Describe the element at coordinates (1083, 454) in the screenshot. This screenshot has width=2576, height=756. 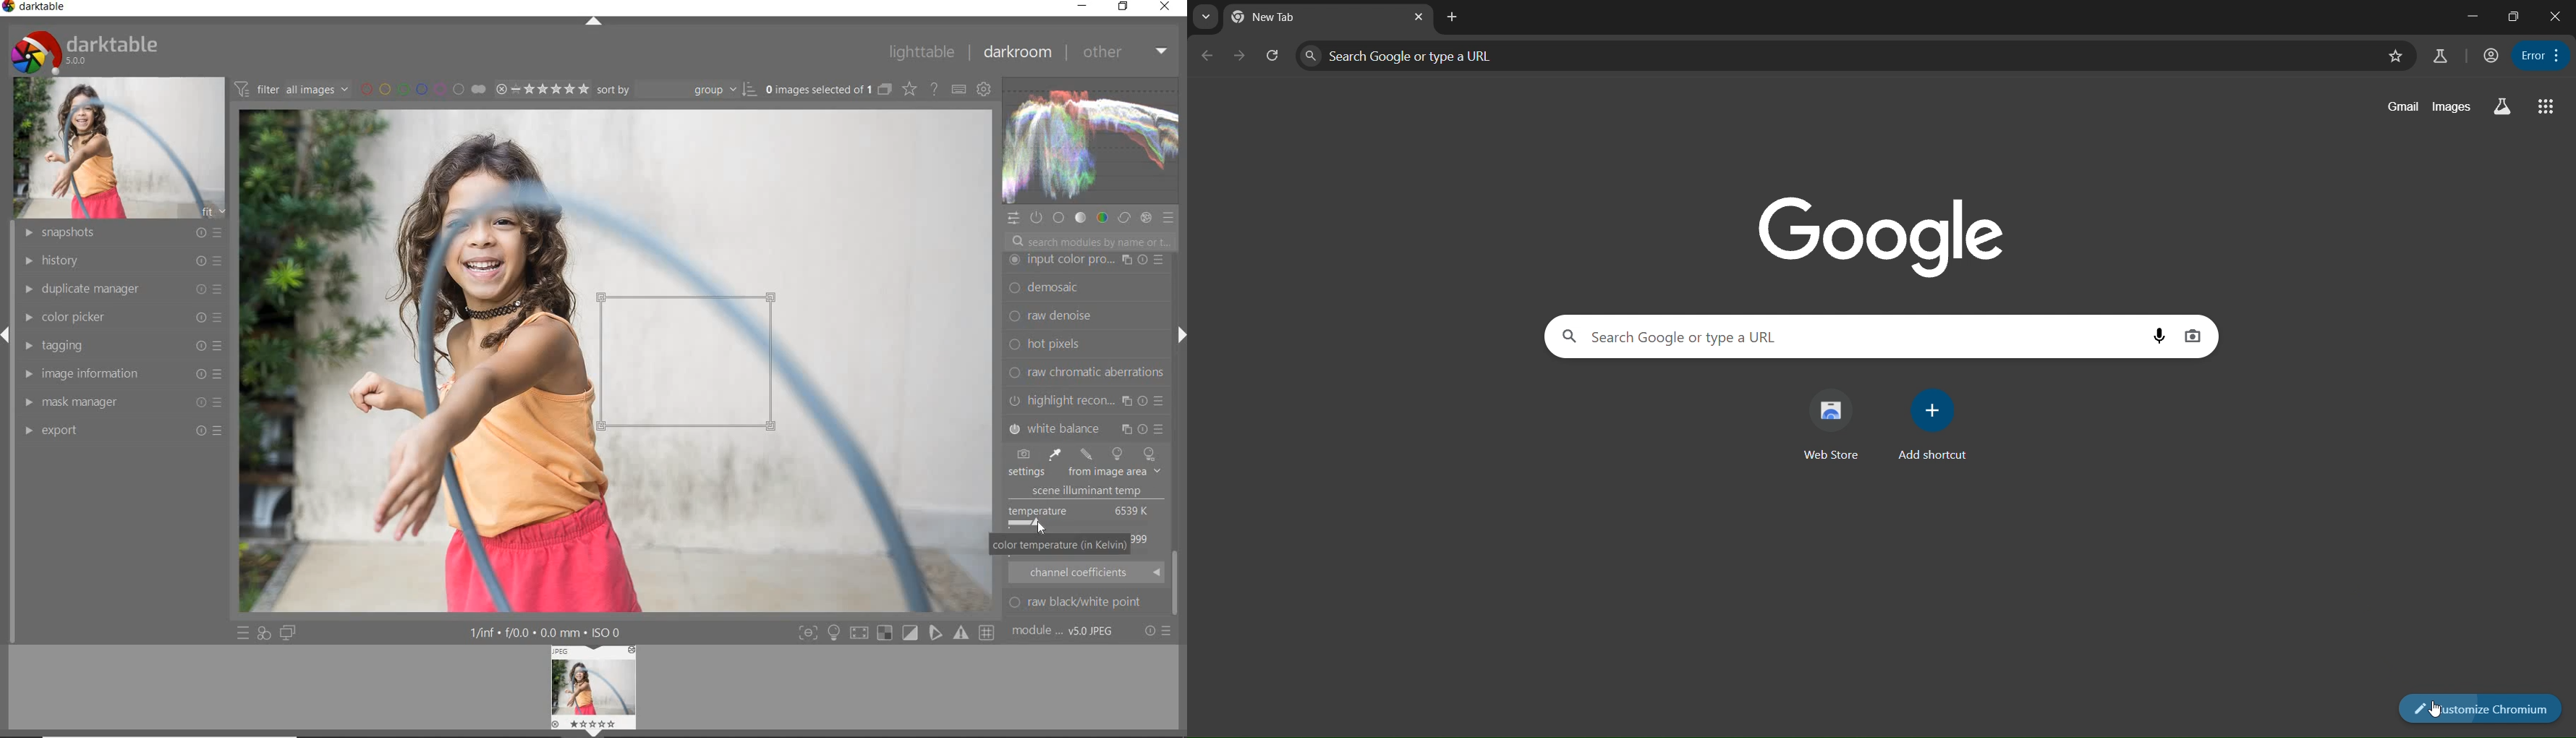
I see `TOOLS TO CHANGE WHITE BALANCE` at that location.